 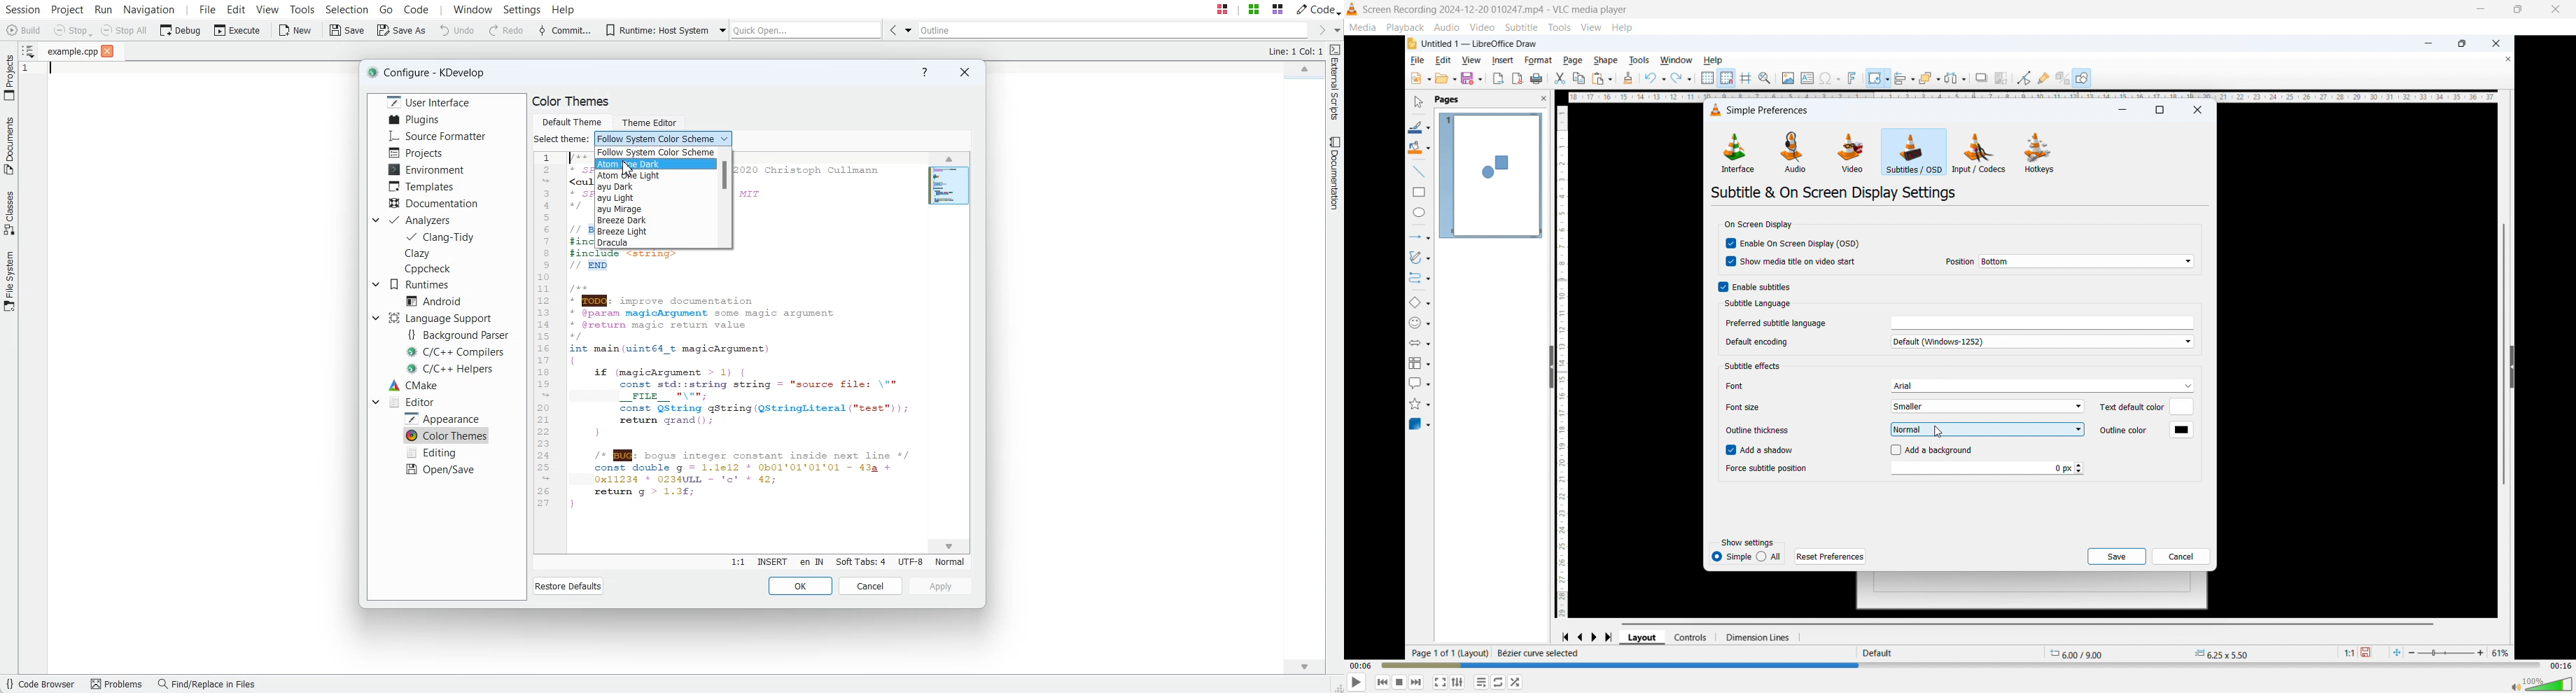 What do you see at coordinates (181, 29) in the screenshot?
I see `Debug` at bounding box center [181, 29].